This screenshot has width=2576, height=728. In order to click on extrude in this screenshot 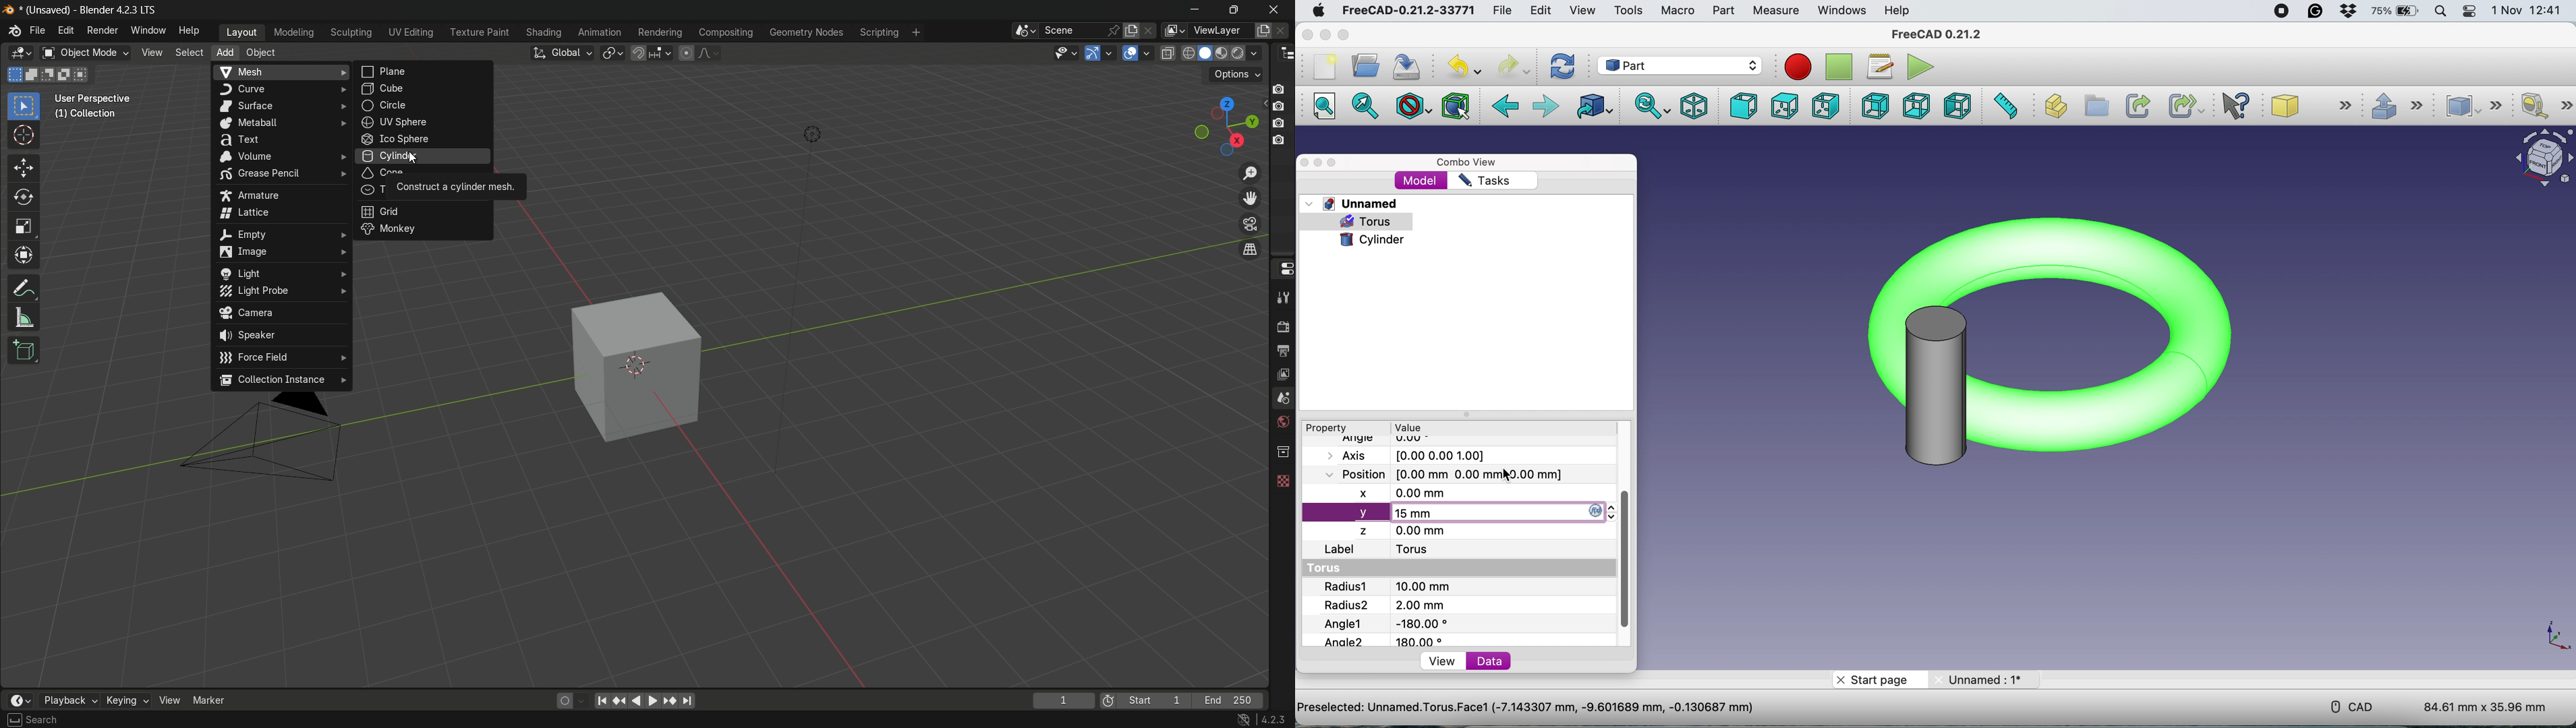, I will do `click(2404, 109)`.